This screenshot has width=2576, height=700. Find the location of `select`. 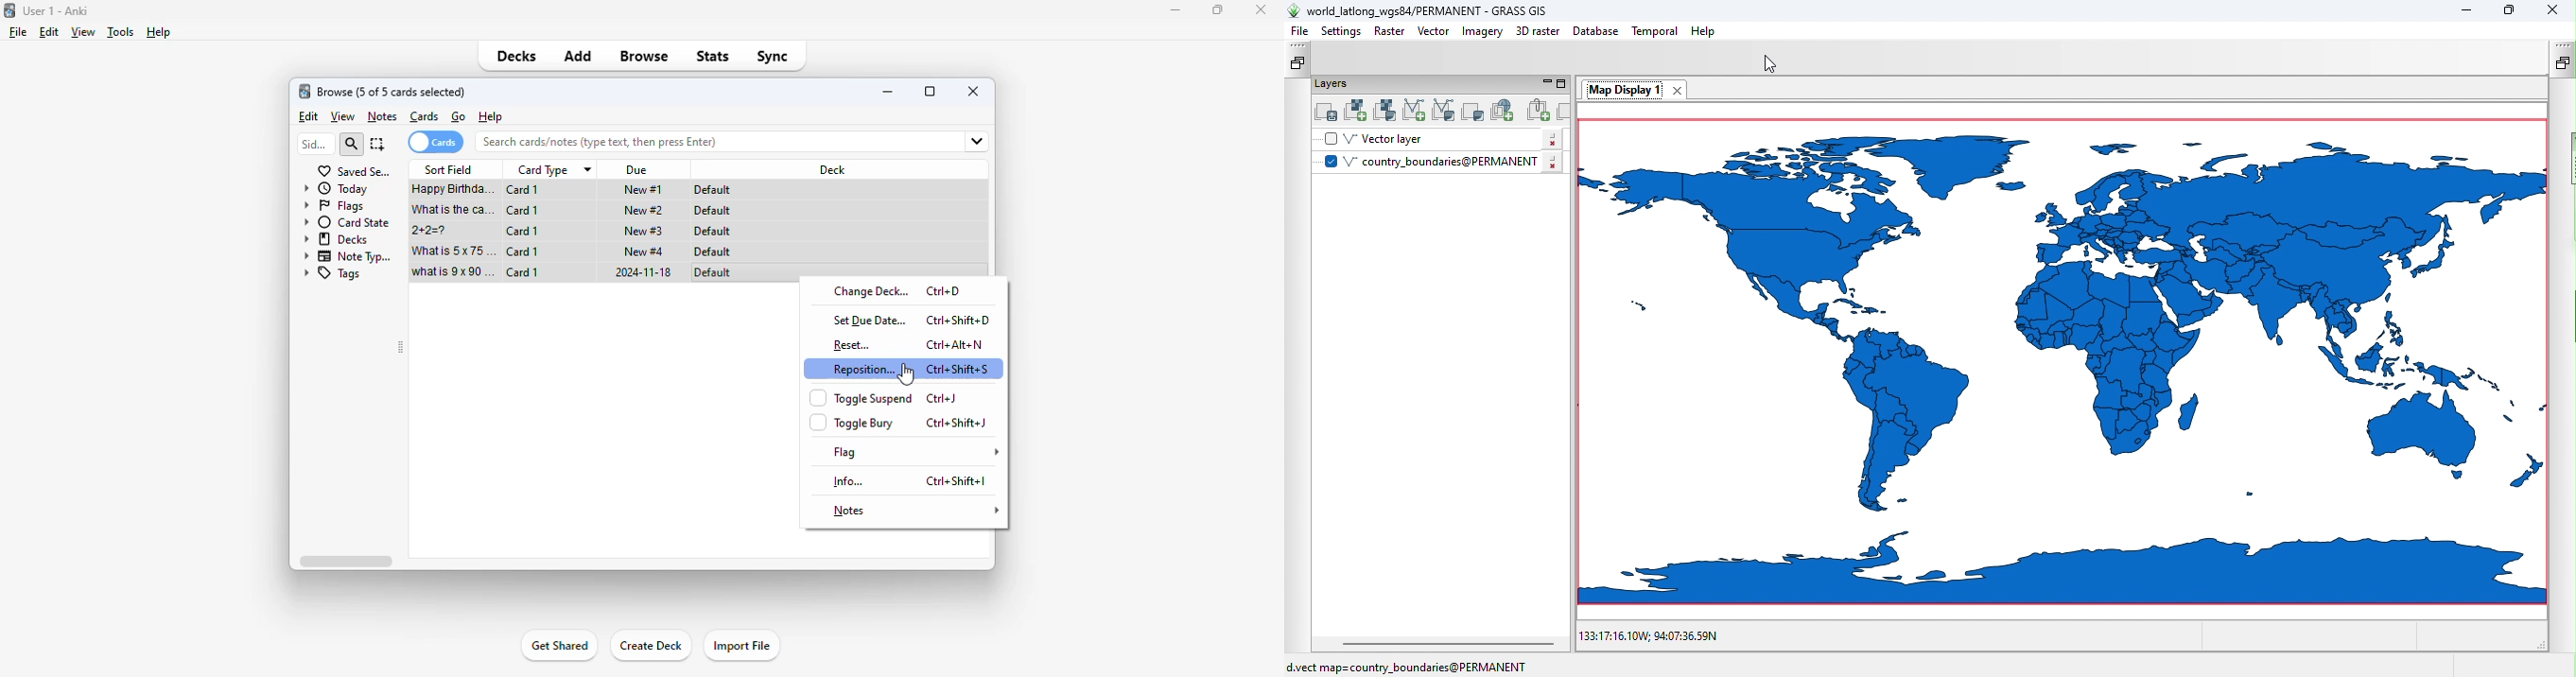

select is located at coordinates (378, 144).